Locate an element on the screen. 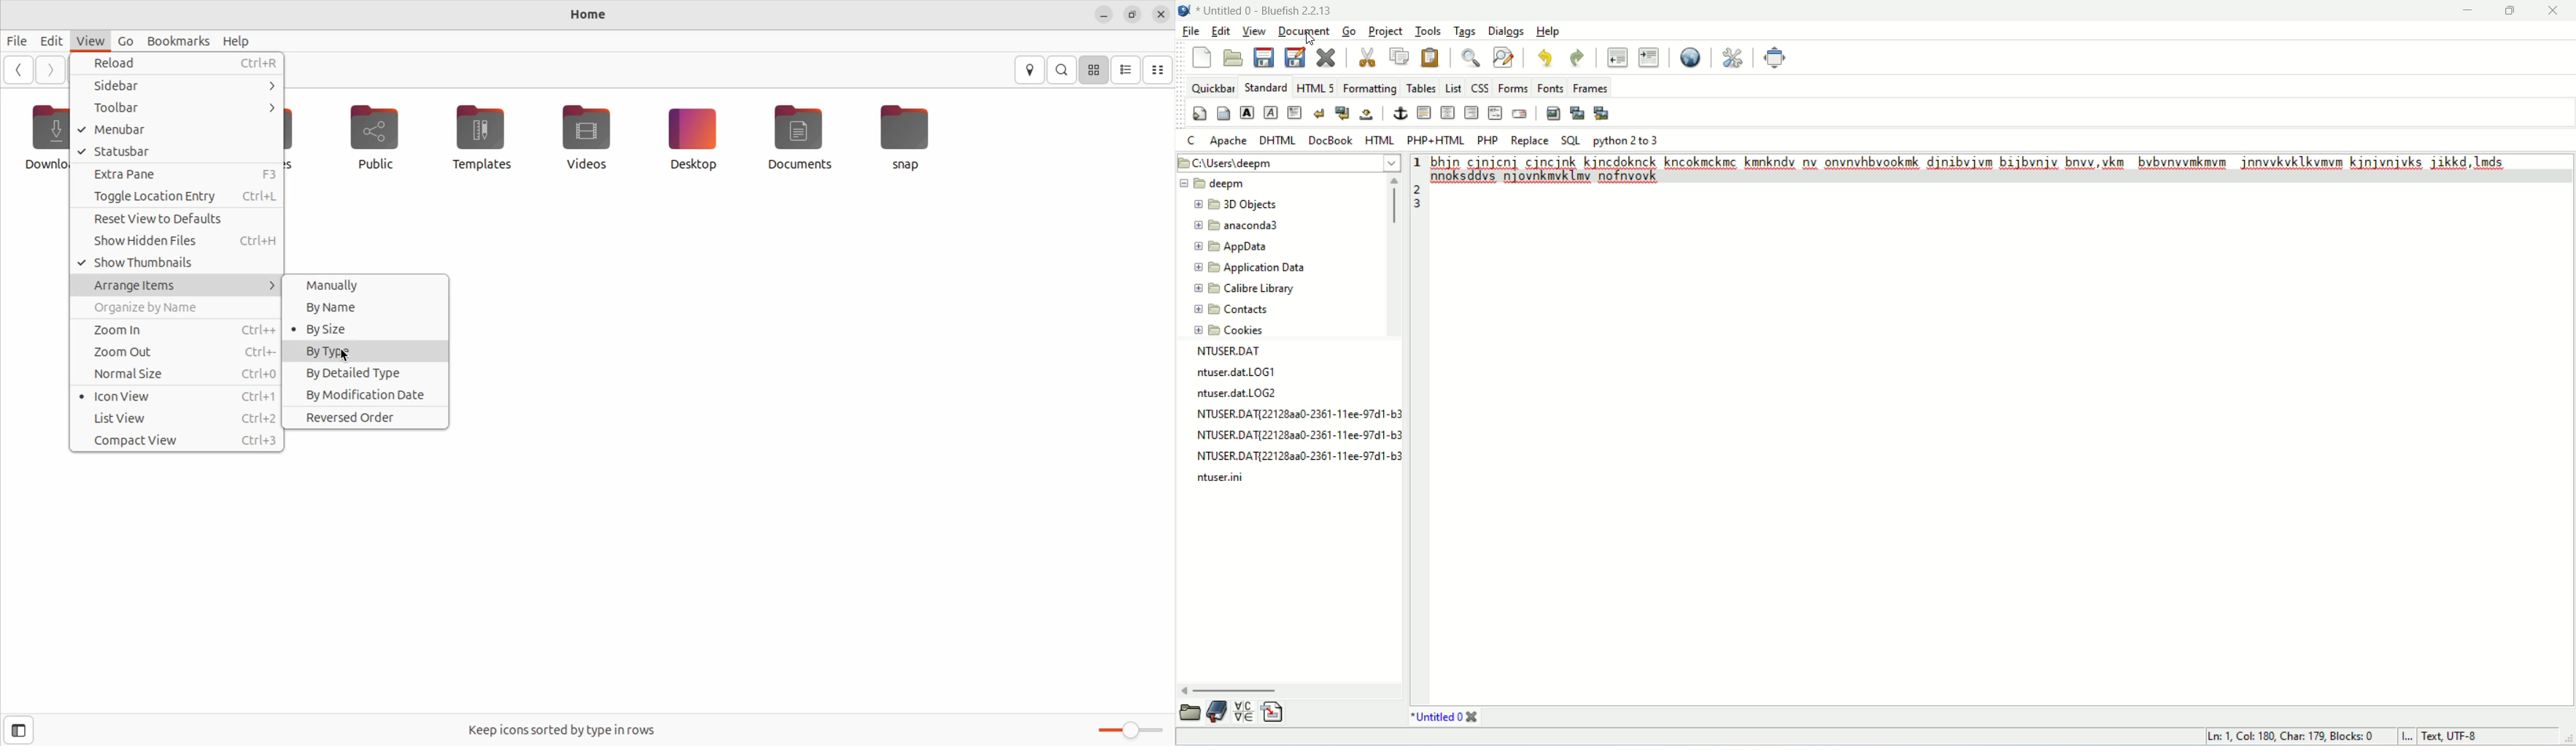  insert images is located at coordinates (1552, 114).